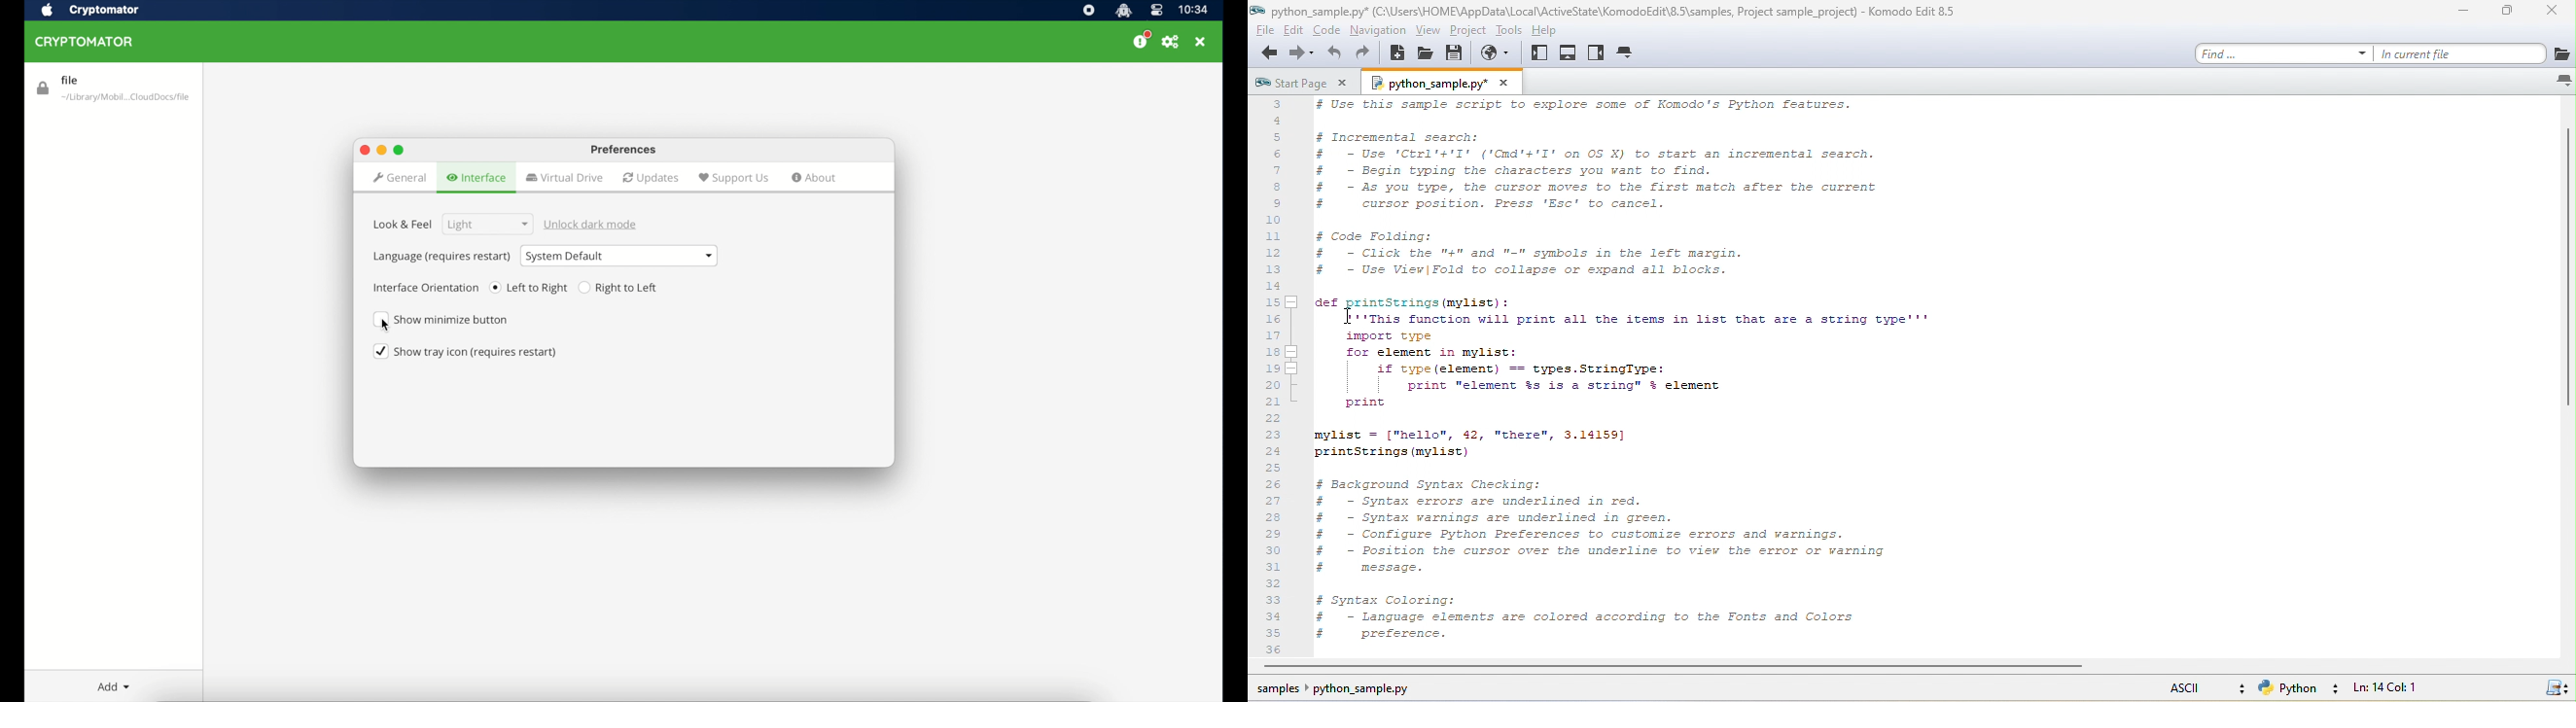  Describe the element at coordinates (364, 150) in the screenshot. I see `maximize` at that location.